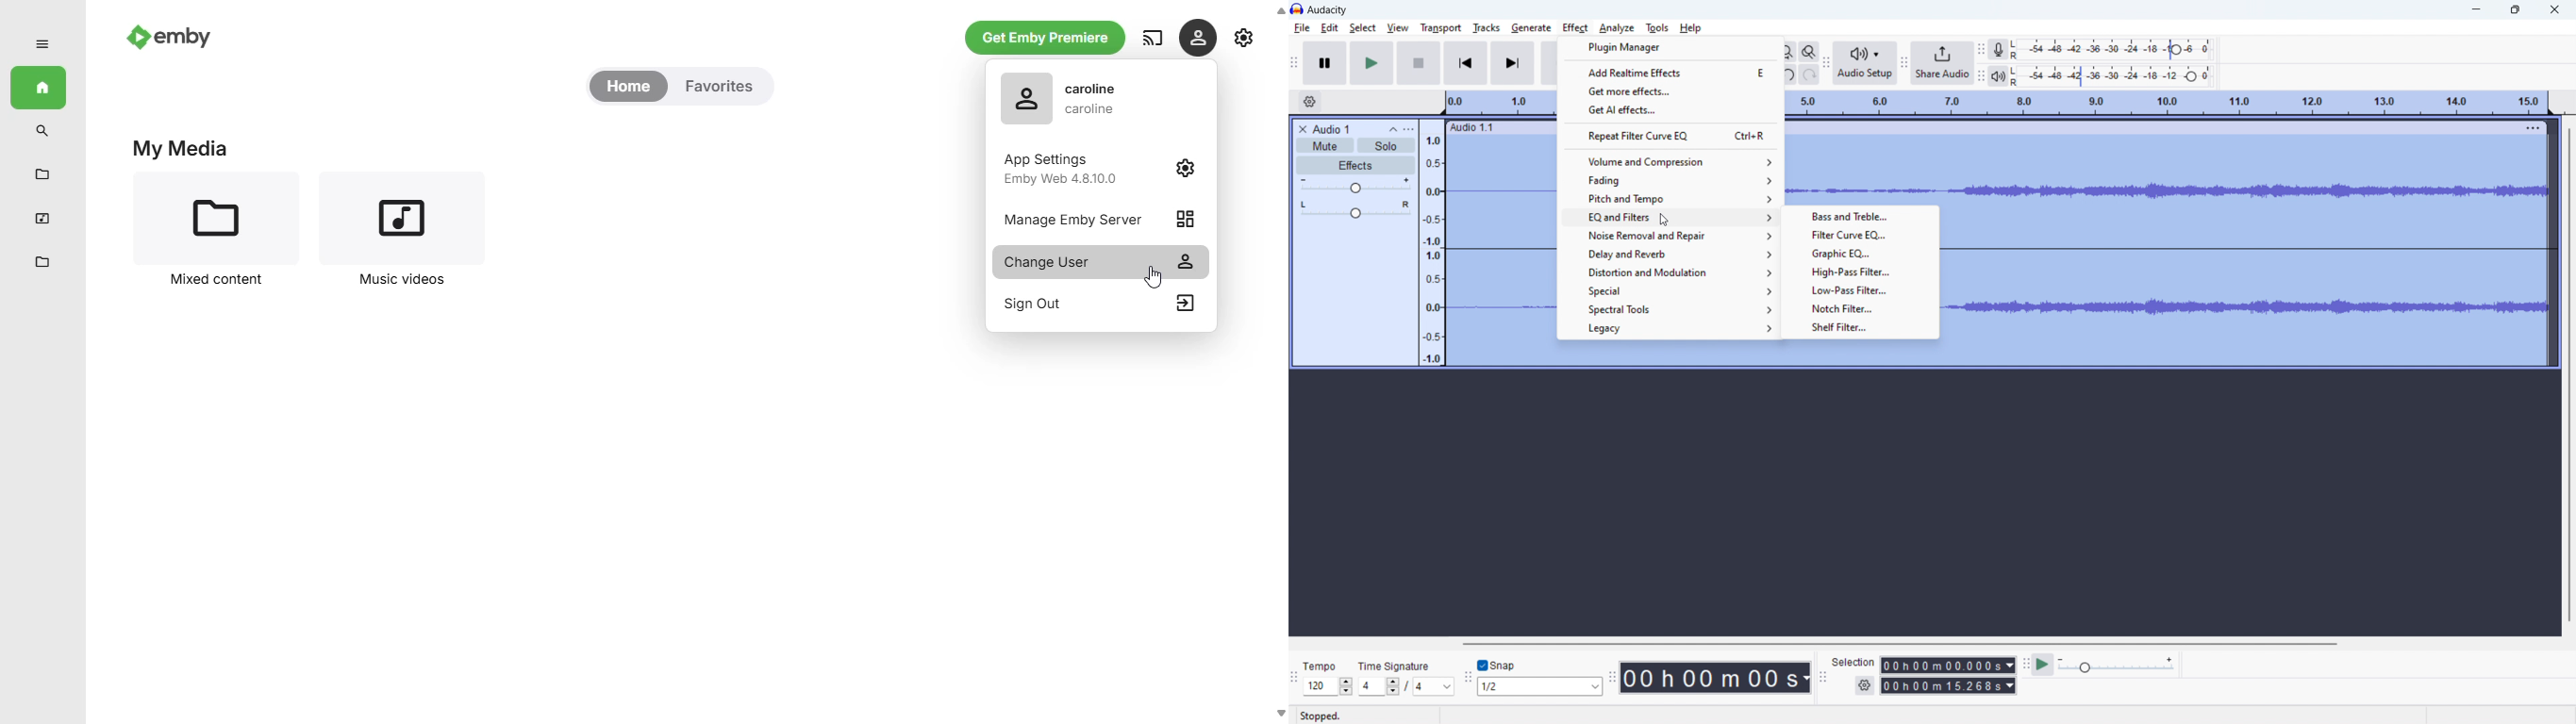  Describe the element at coordinates (2477, 9) in the screenshot. I see `minimize` at that location.